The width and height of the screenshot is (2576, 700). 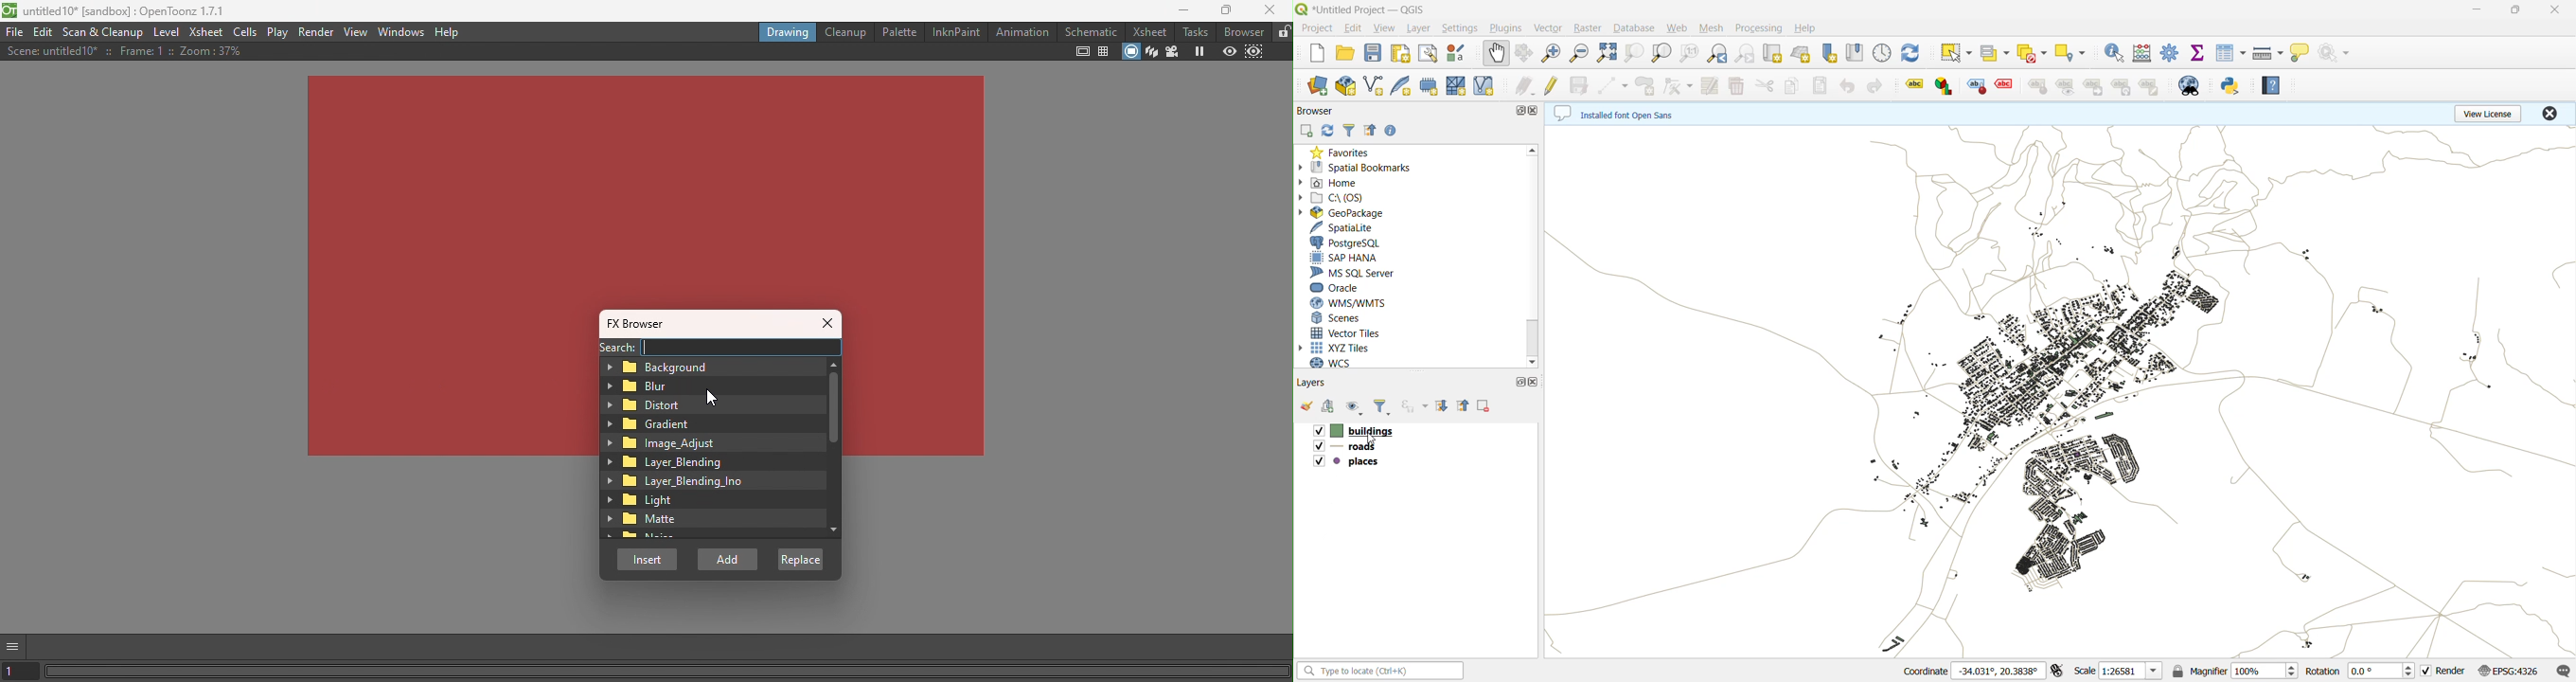 What do you see at coordinates (2070, 86) in the screenshot?
I see `show/hide labels and diagrams` at bounding box center [2070, 86].